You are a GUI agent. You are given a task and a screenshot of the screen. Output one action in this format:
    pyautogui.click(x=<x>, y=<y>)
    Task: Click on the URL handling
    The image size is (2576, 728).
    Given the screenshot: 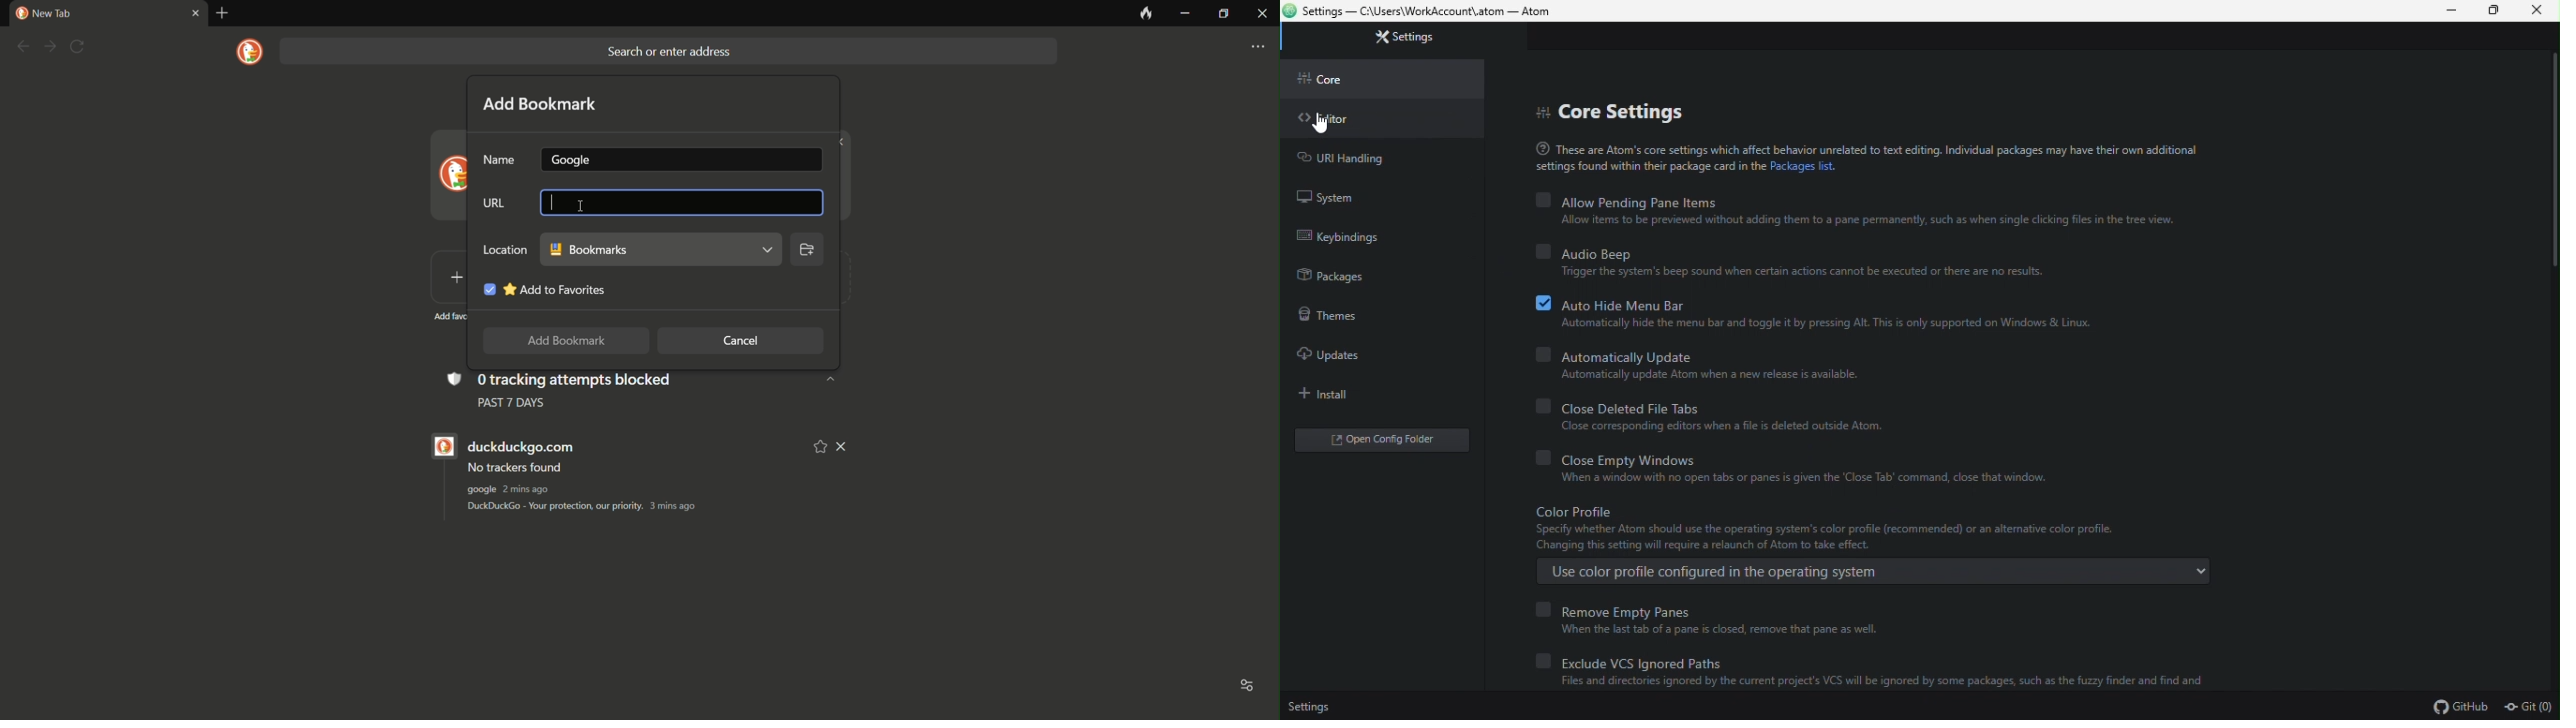 What is the action you would take?
    pyautogui.click(x=1363, y=160)
    